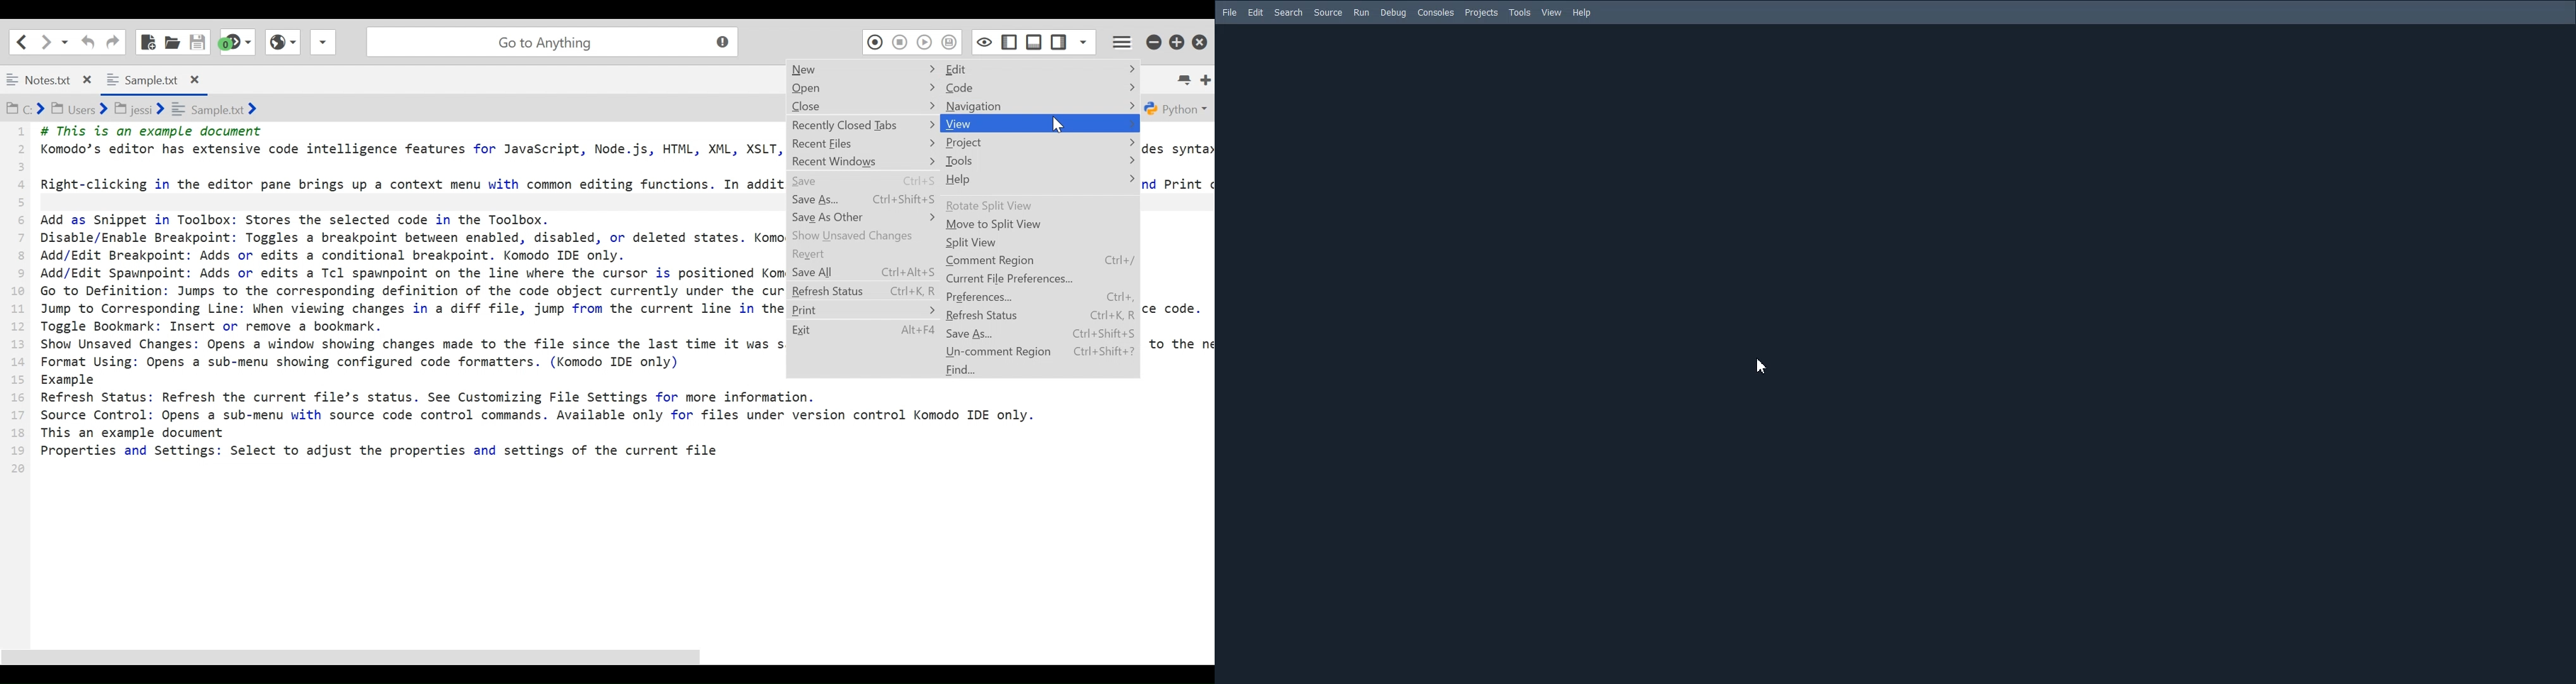 The width and height of the screenshot is (2576, 700). I want to click on Stop Recording Macro, so click(899, 42).